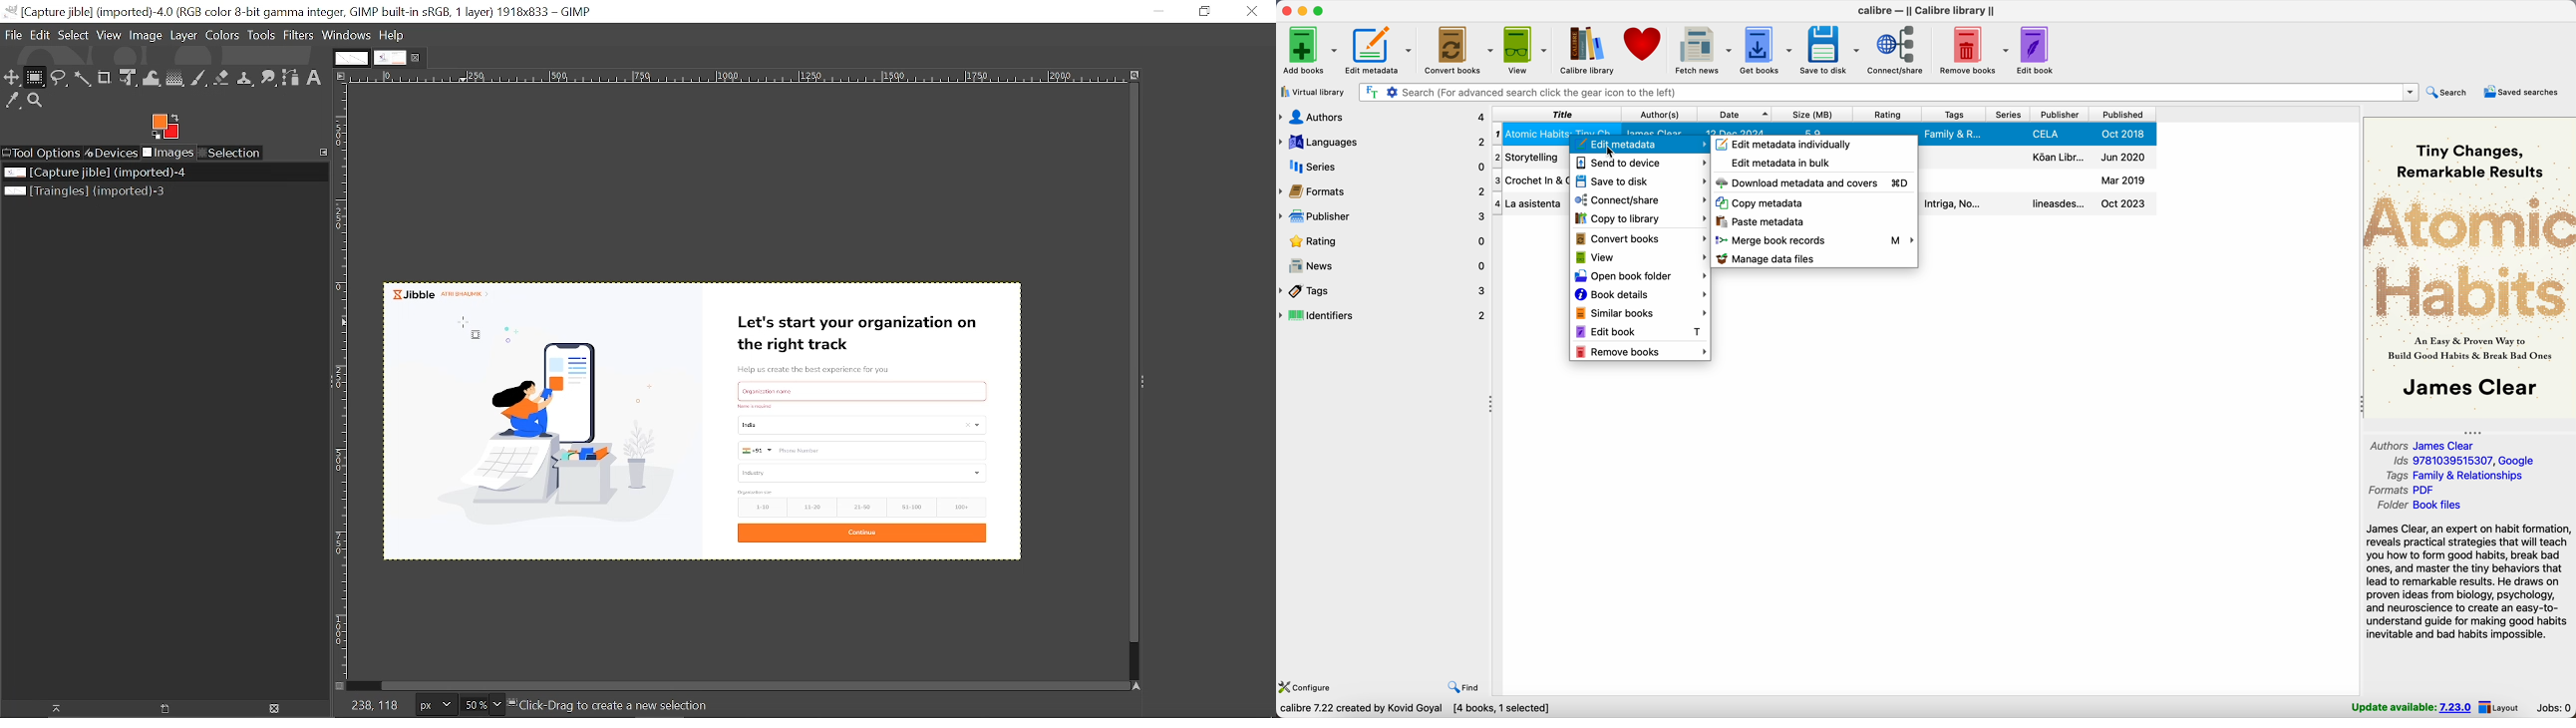 Image resolution: width=2576 pixels, height=728 pixels. I want to click on rating, so click(1383, 242).